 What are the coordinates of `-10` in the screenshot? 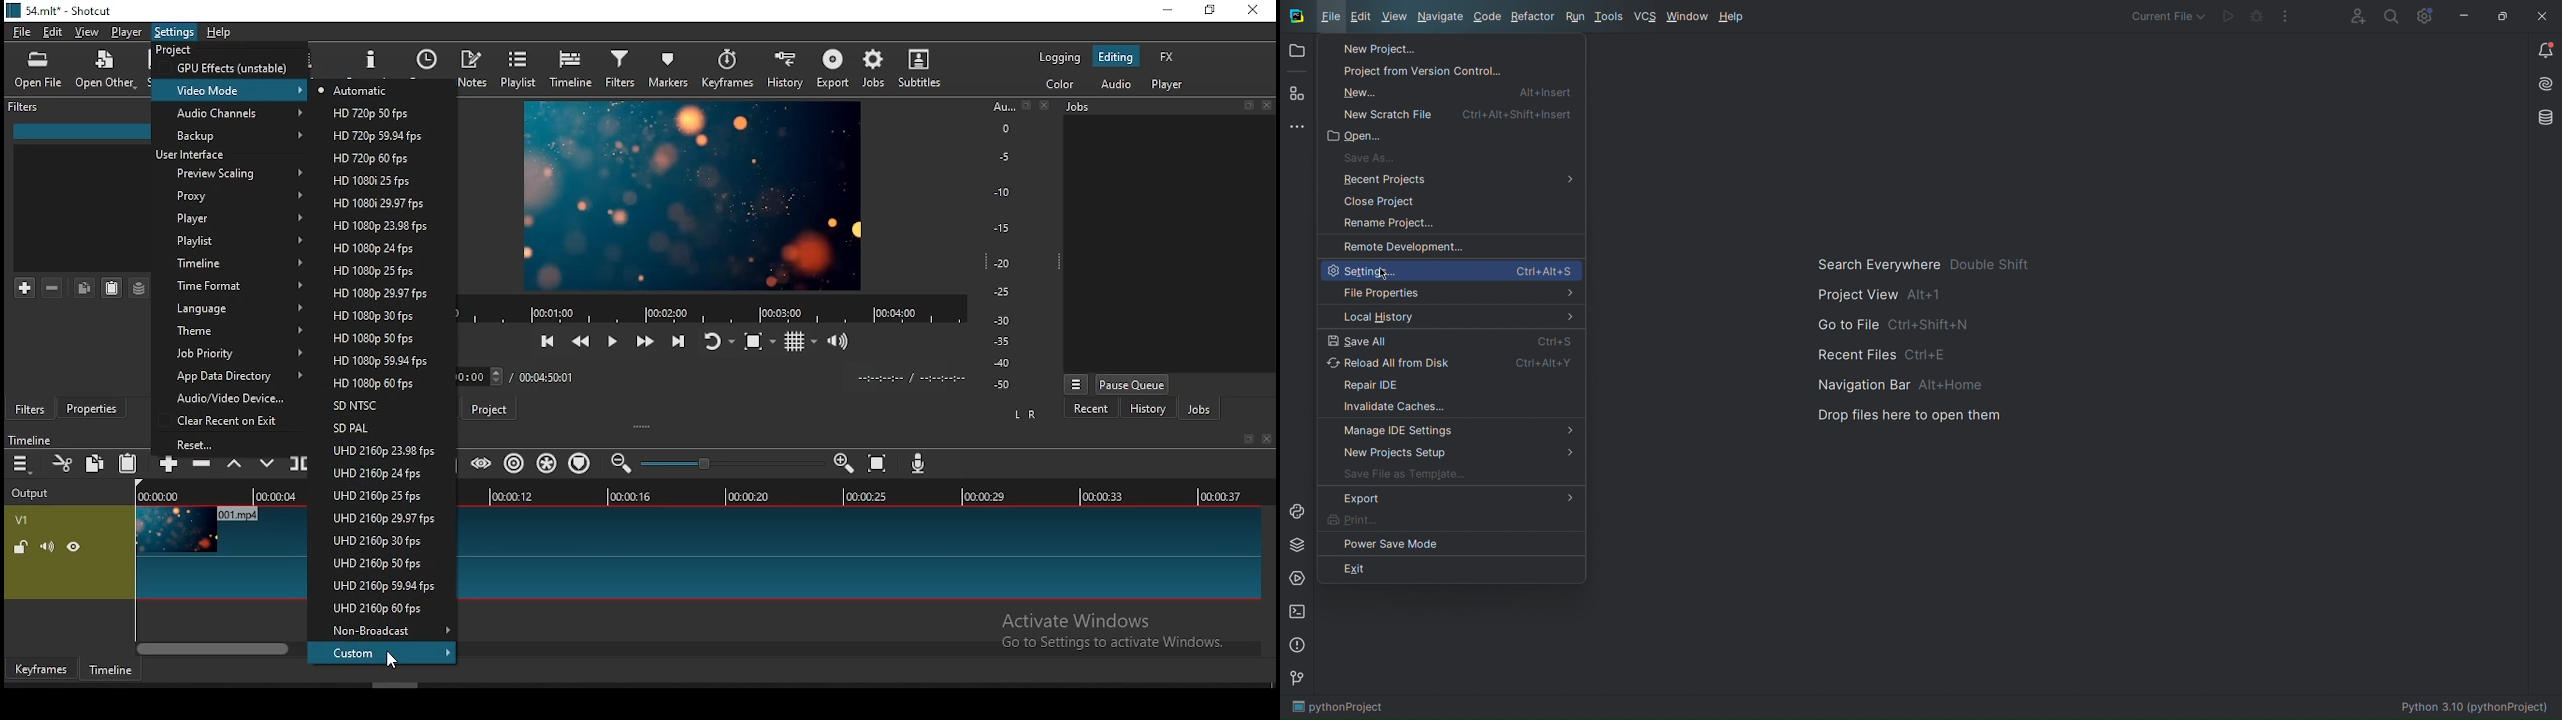 It's located at (1000, 192).